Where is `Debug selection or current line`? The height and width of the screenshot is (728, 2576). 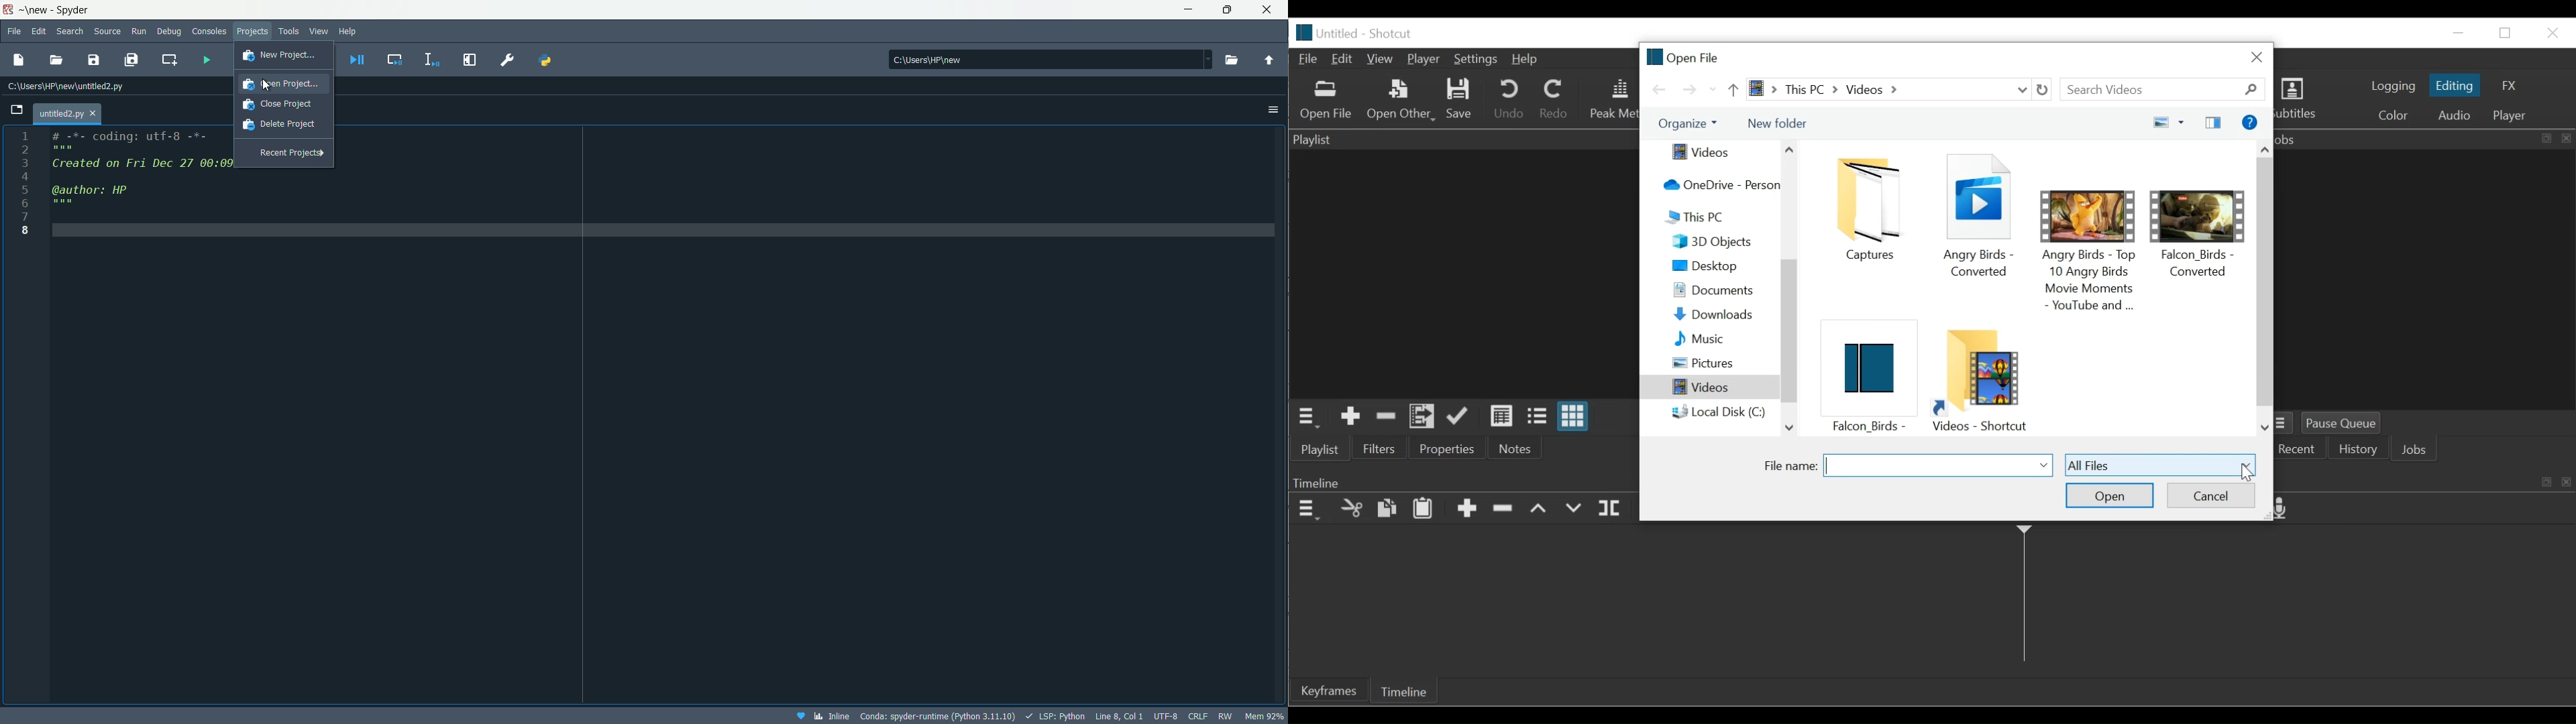 Debug selection or current line is located at coordinates (432, 59).